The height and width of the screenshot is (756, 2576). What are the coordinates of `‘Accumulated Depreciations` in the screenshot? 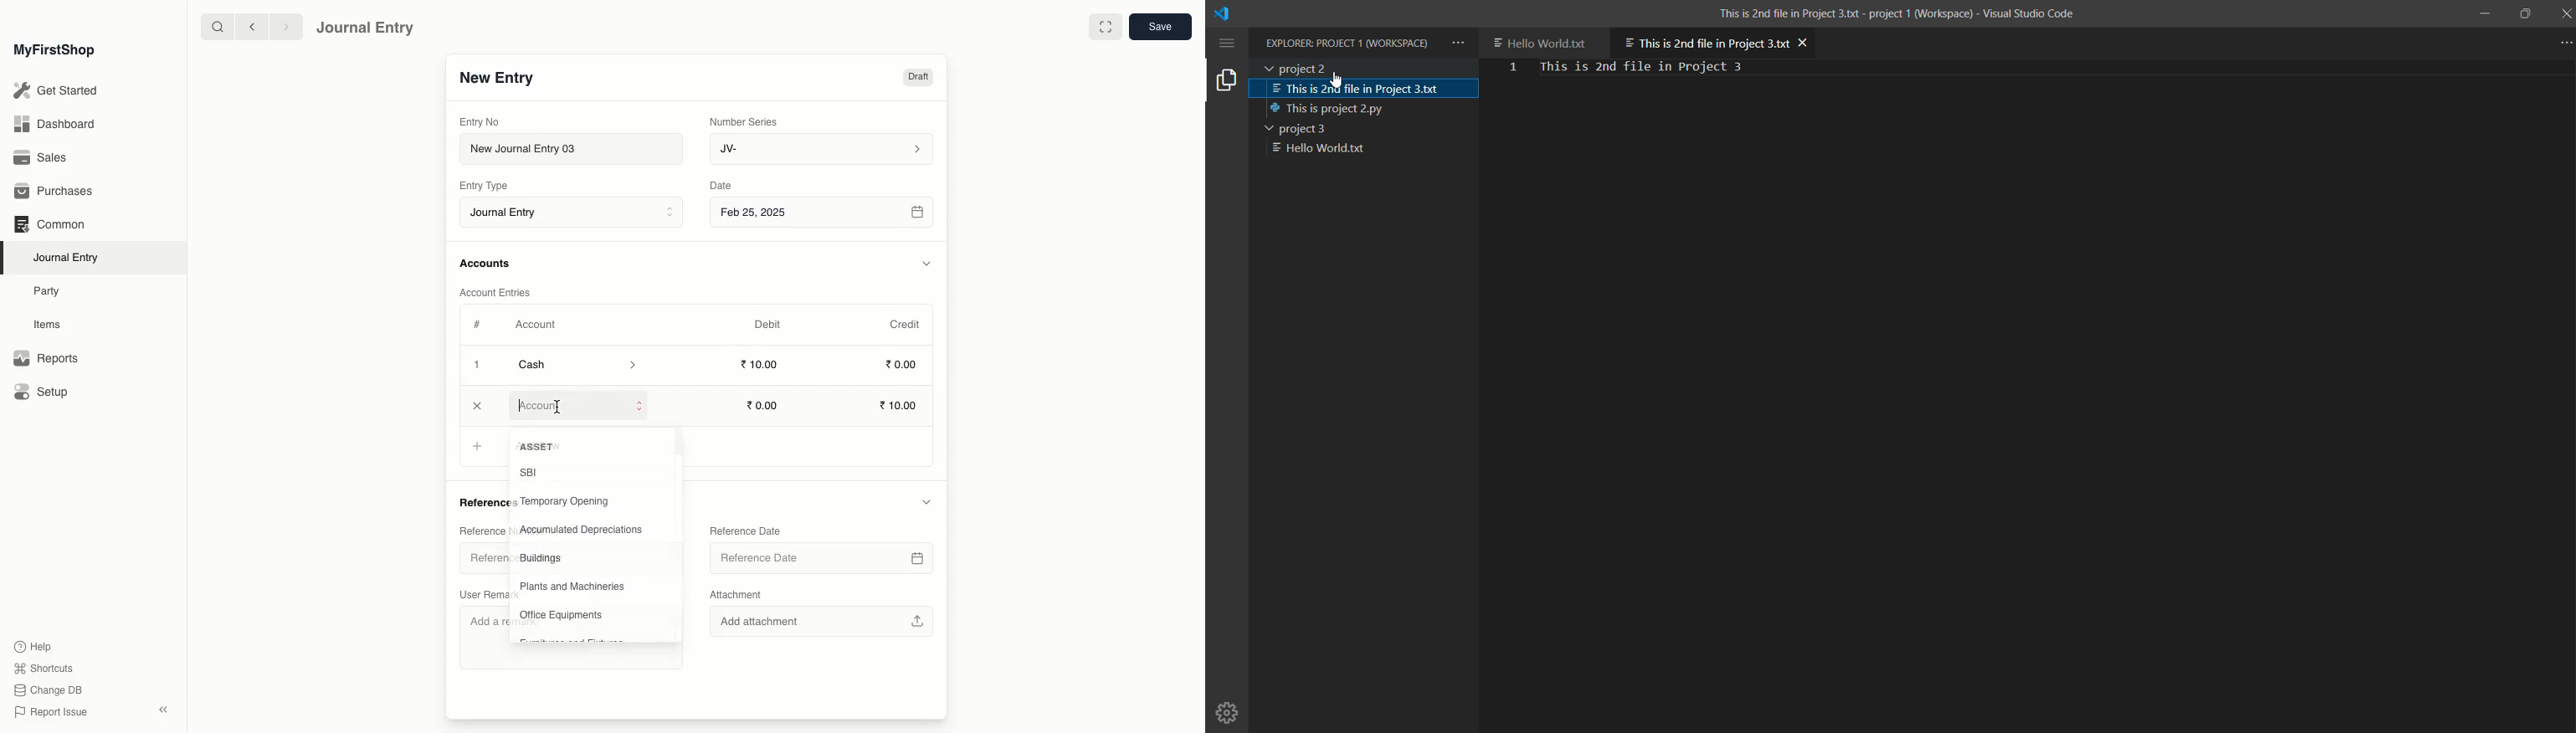 It's located at (584, 531).